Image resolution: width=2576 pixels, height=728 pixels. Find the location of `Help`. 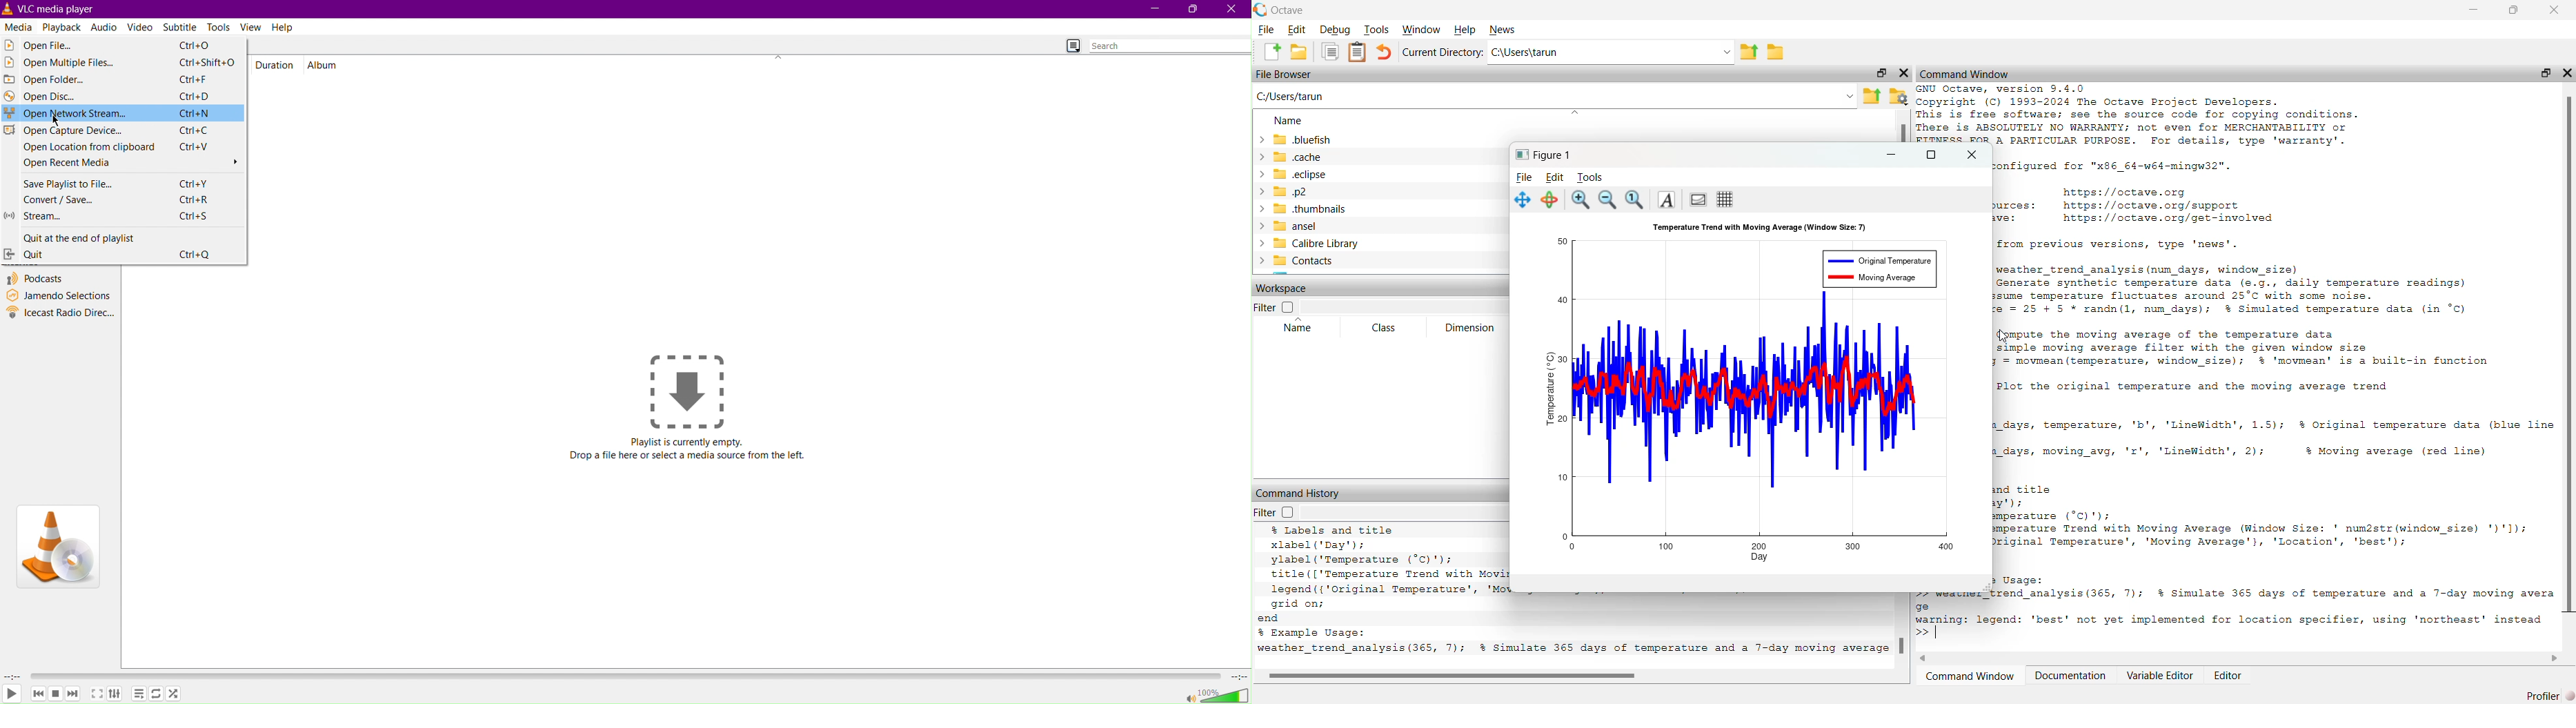

Help is located at coordinates (282, 27).